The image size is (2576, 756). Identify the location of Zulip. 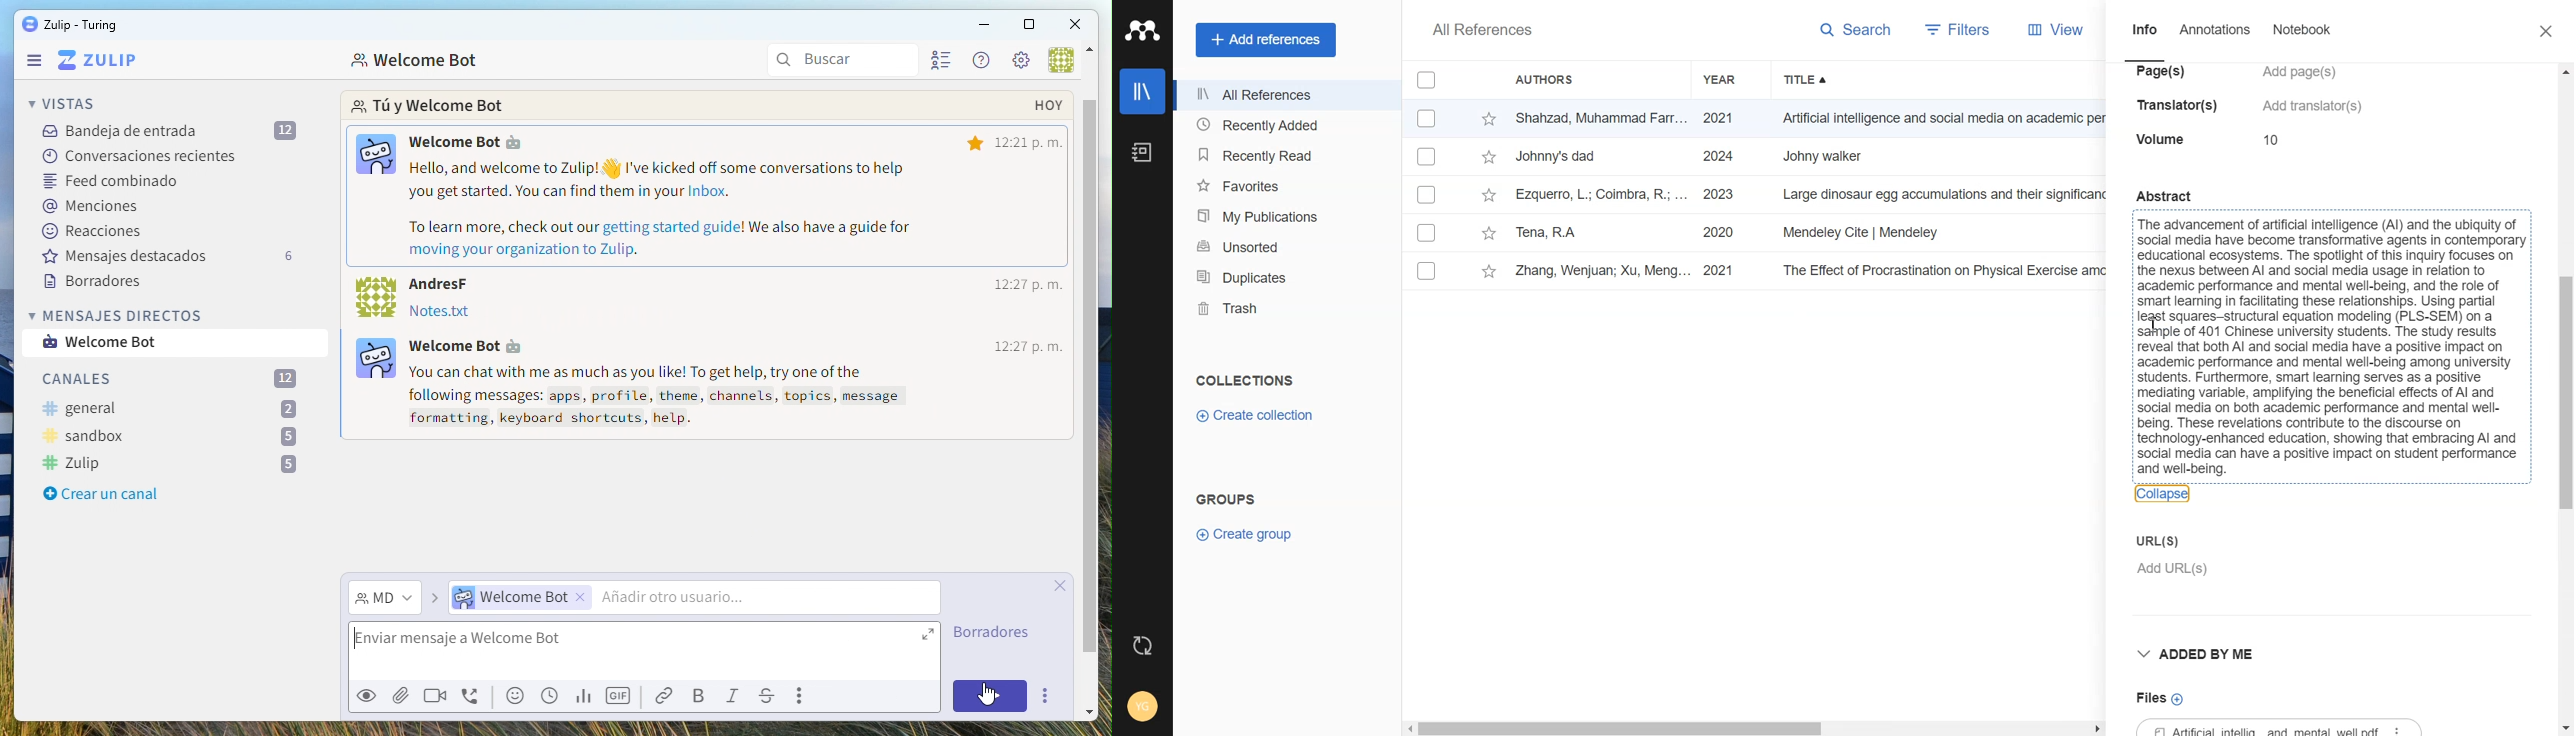
(169, 464).